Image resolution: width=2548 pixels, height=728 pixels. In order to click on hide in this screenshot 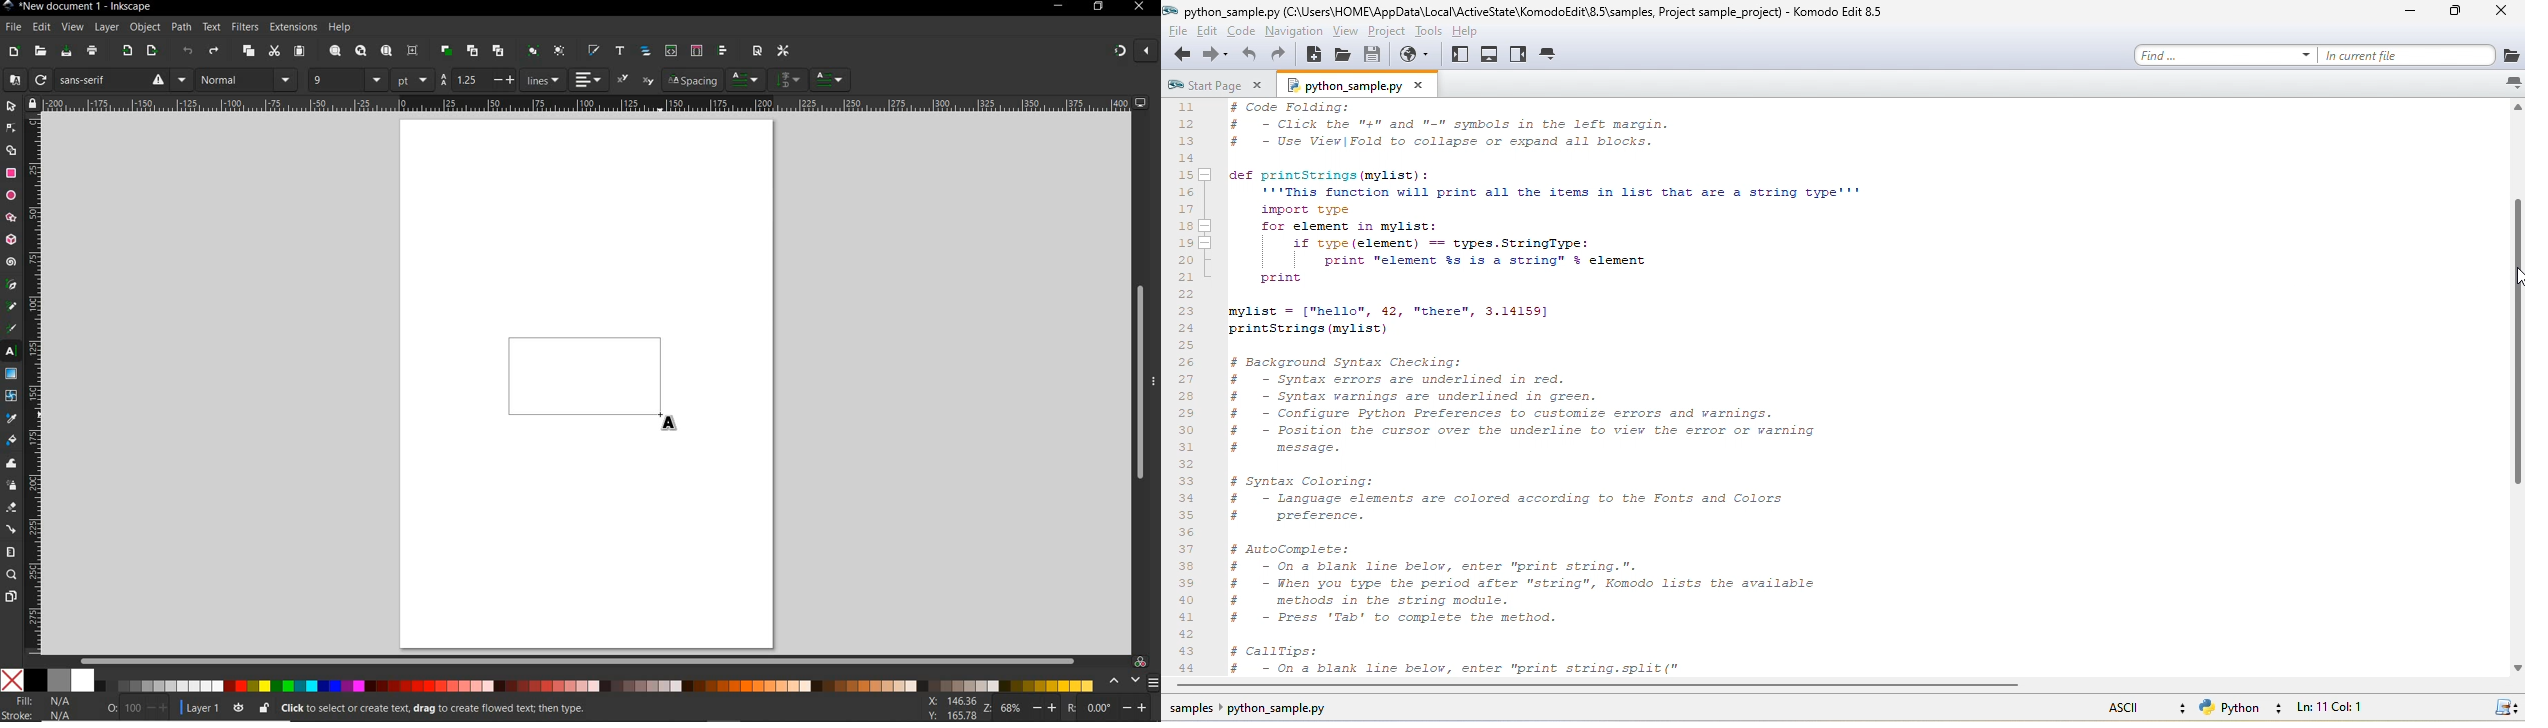, I will do `click(1155, 379)`.